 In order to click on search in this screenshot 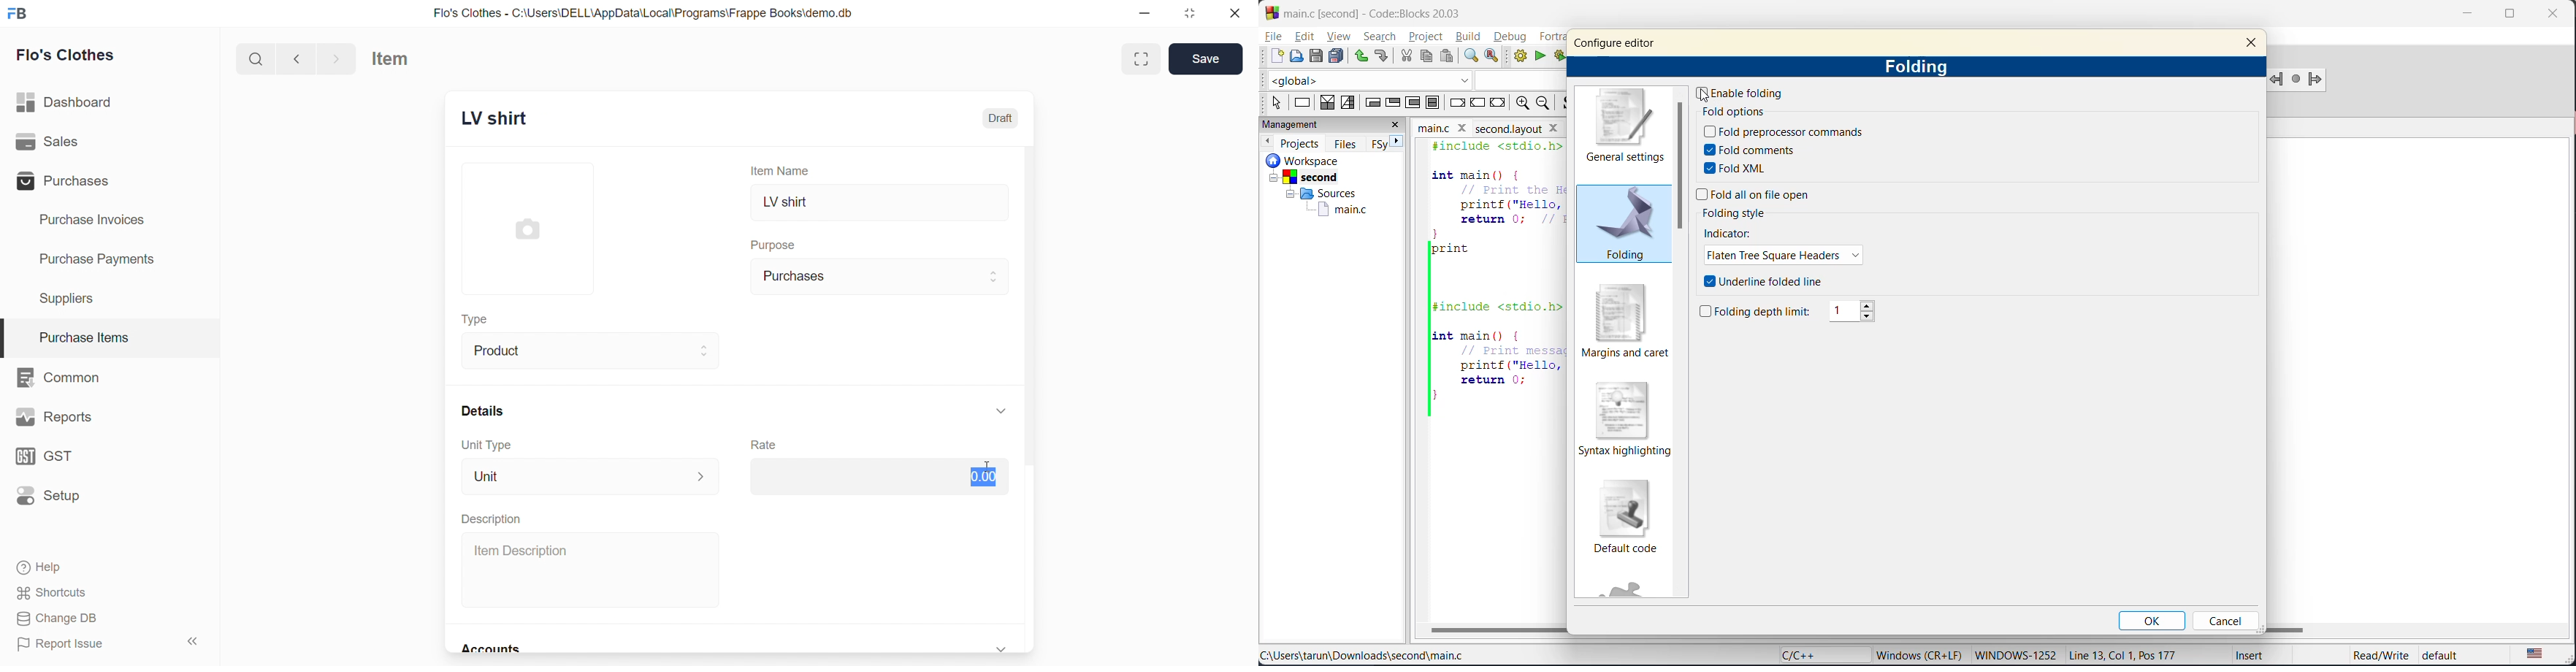, I will do `click(1380, 38)`.